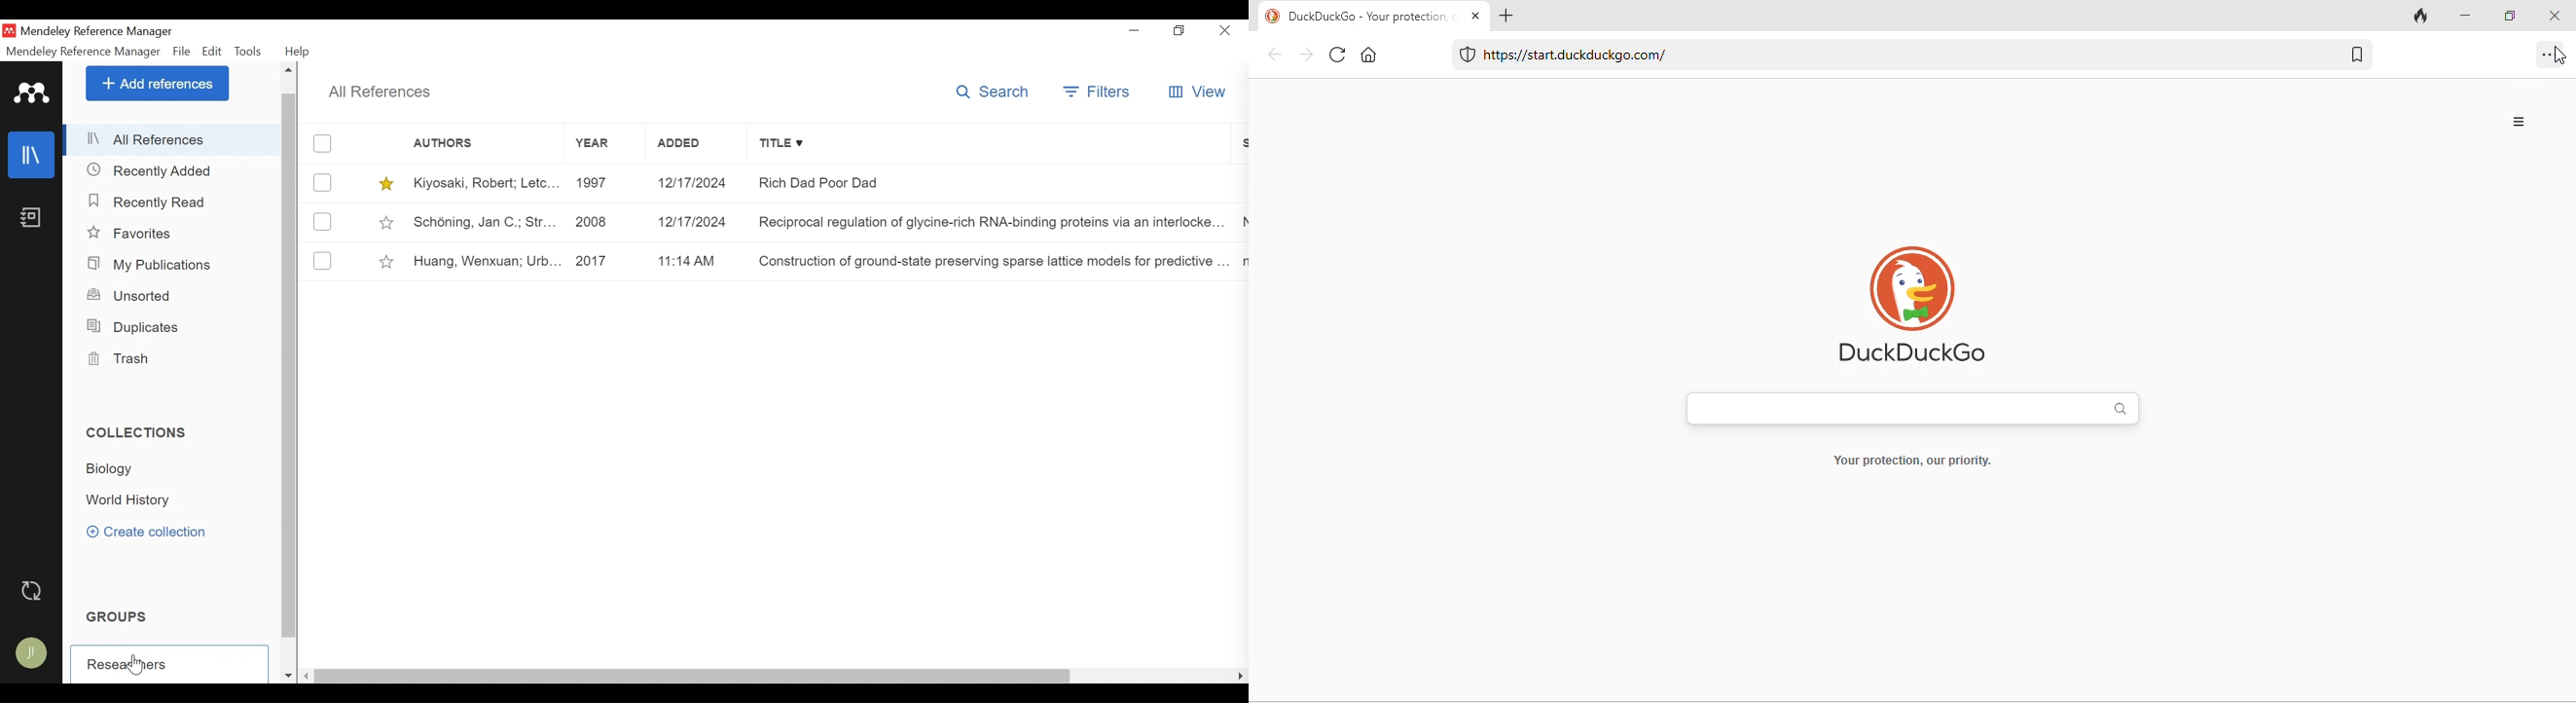 The width and height of the screenshot is (2576, 728). What do you see at coordinates (142, 232) in the screenshot?
I see `Favorites` at bounding box center [142, 232].